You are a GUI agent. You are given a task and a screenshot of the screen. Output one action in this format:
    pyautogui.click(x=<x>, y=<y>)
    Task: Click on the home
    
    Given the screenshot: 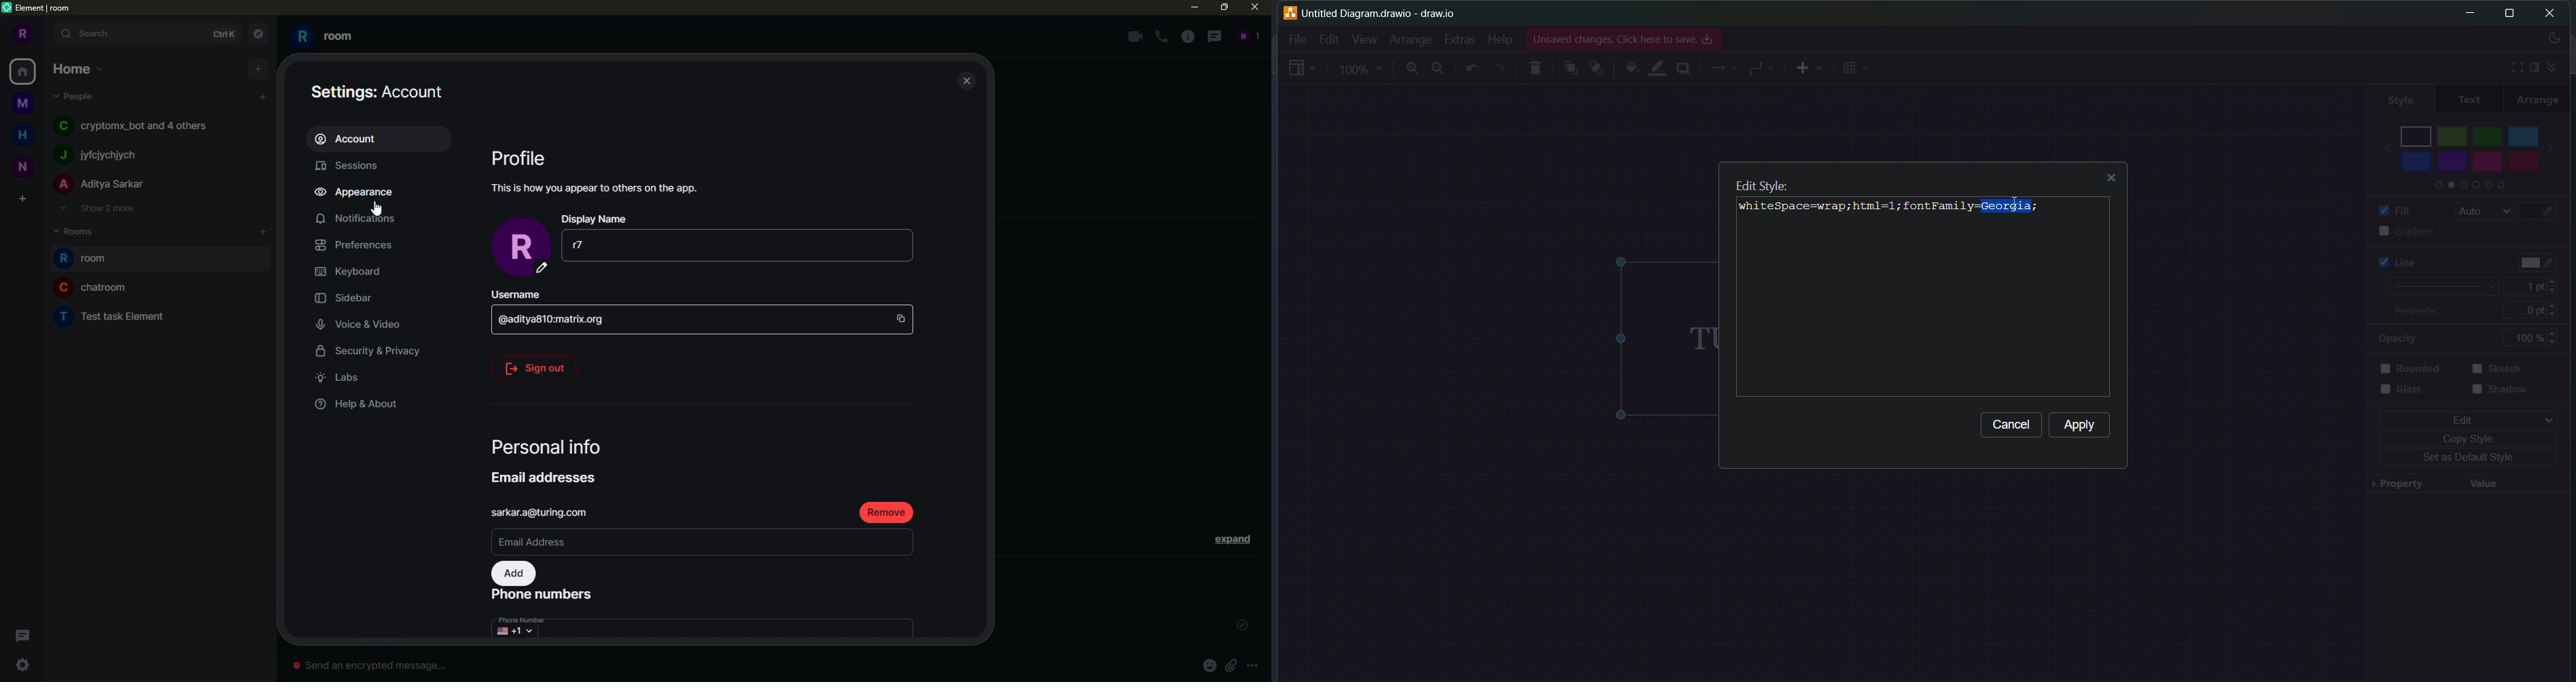 What is the action you would take?
    pyautogui.click(x=25, y=71)
    